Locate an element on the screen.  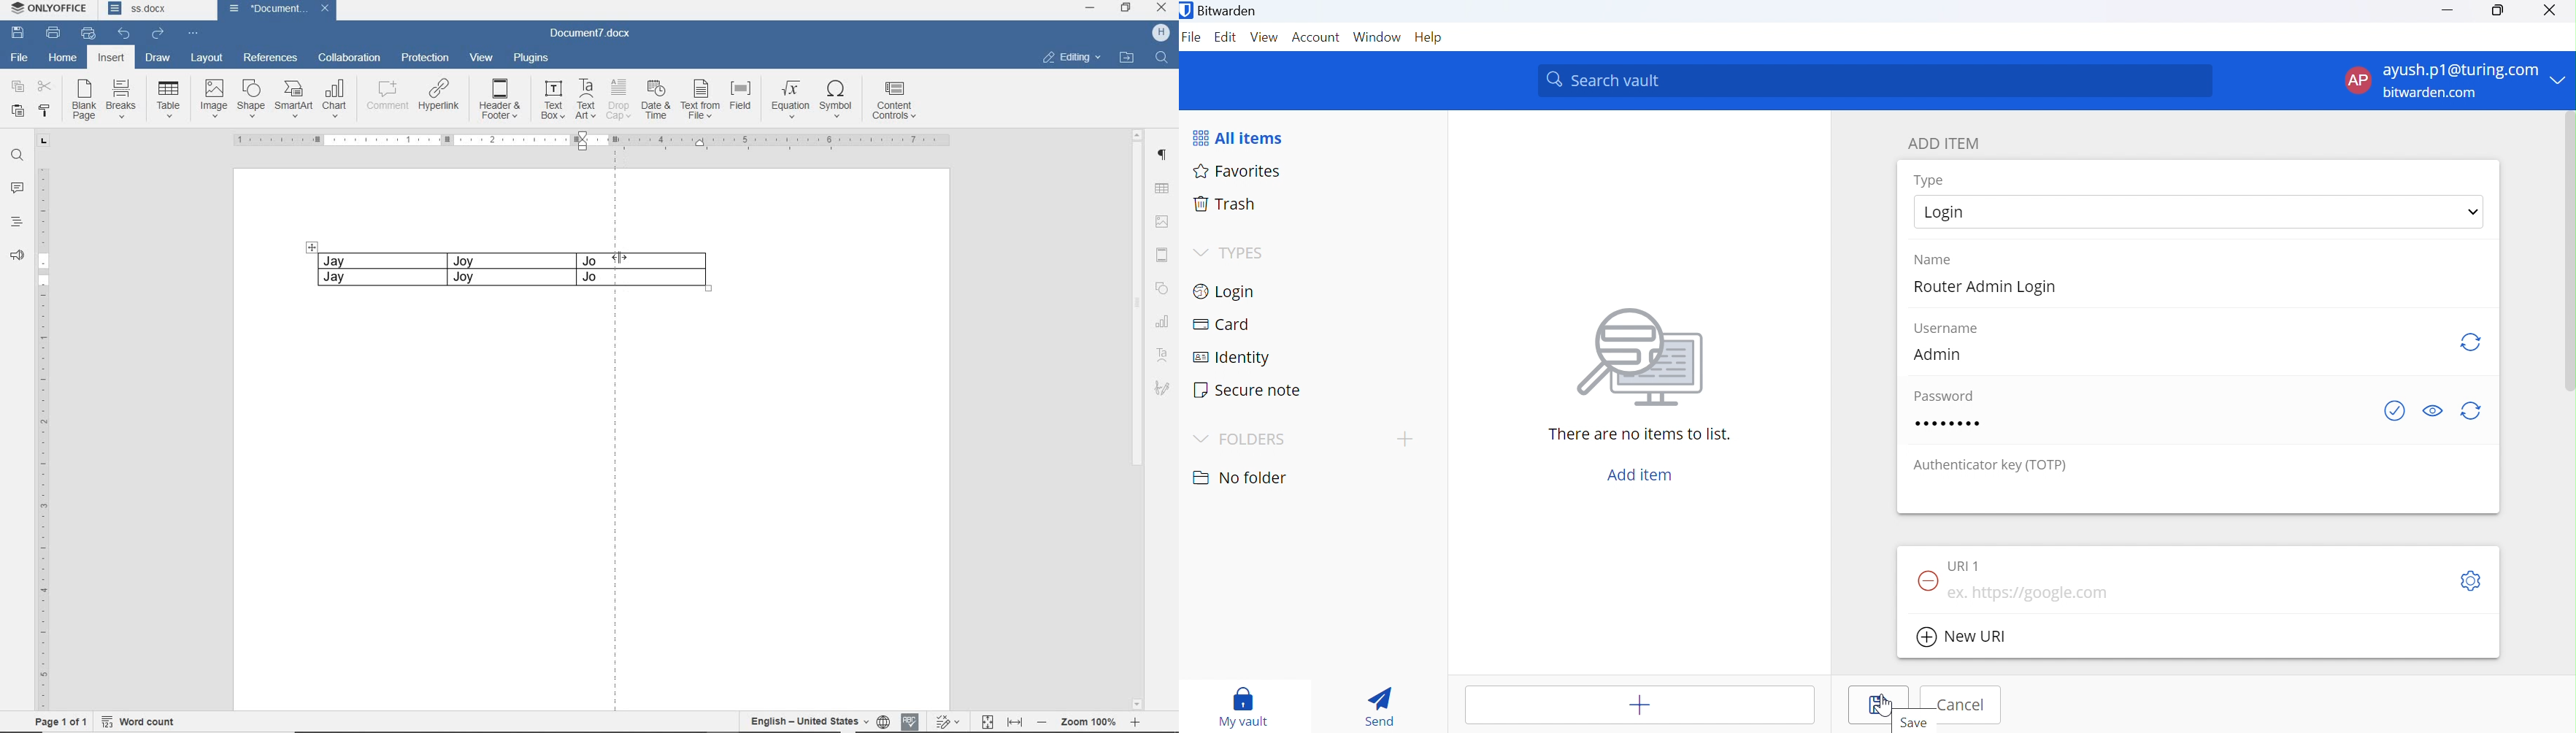
VIEW is located at coordinates (482, 57).